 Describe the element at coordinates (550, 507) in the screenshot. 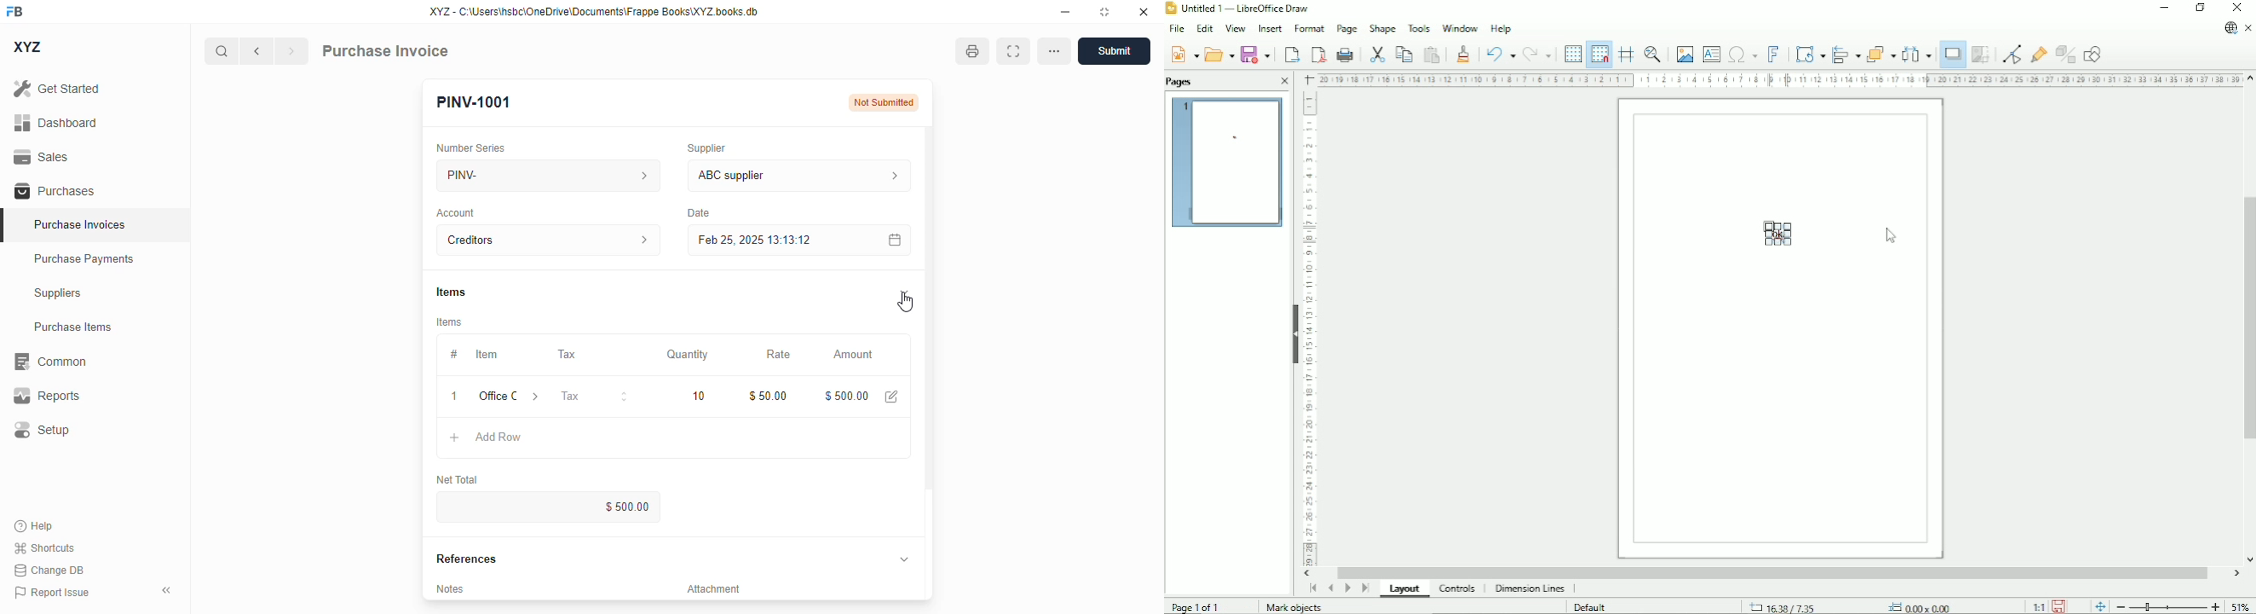

I see `$500.00` at that location.